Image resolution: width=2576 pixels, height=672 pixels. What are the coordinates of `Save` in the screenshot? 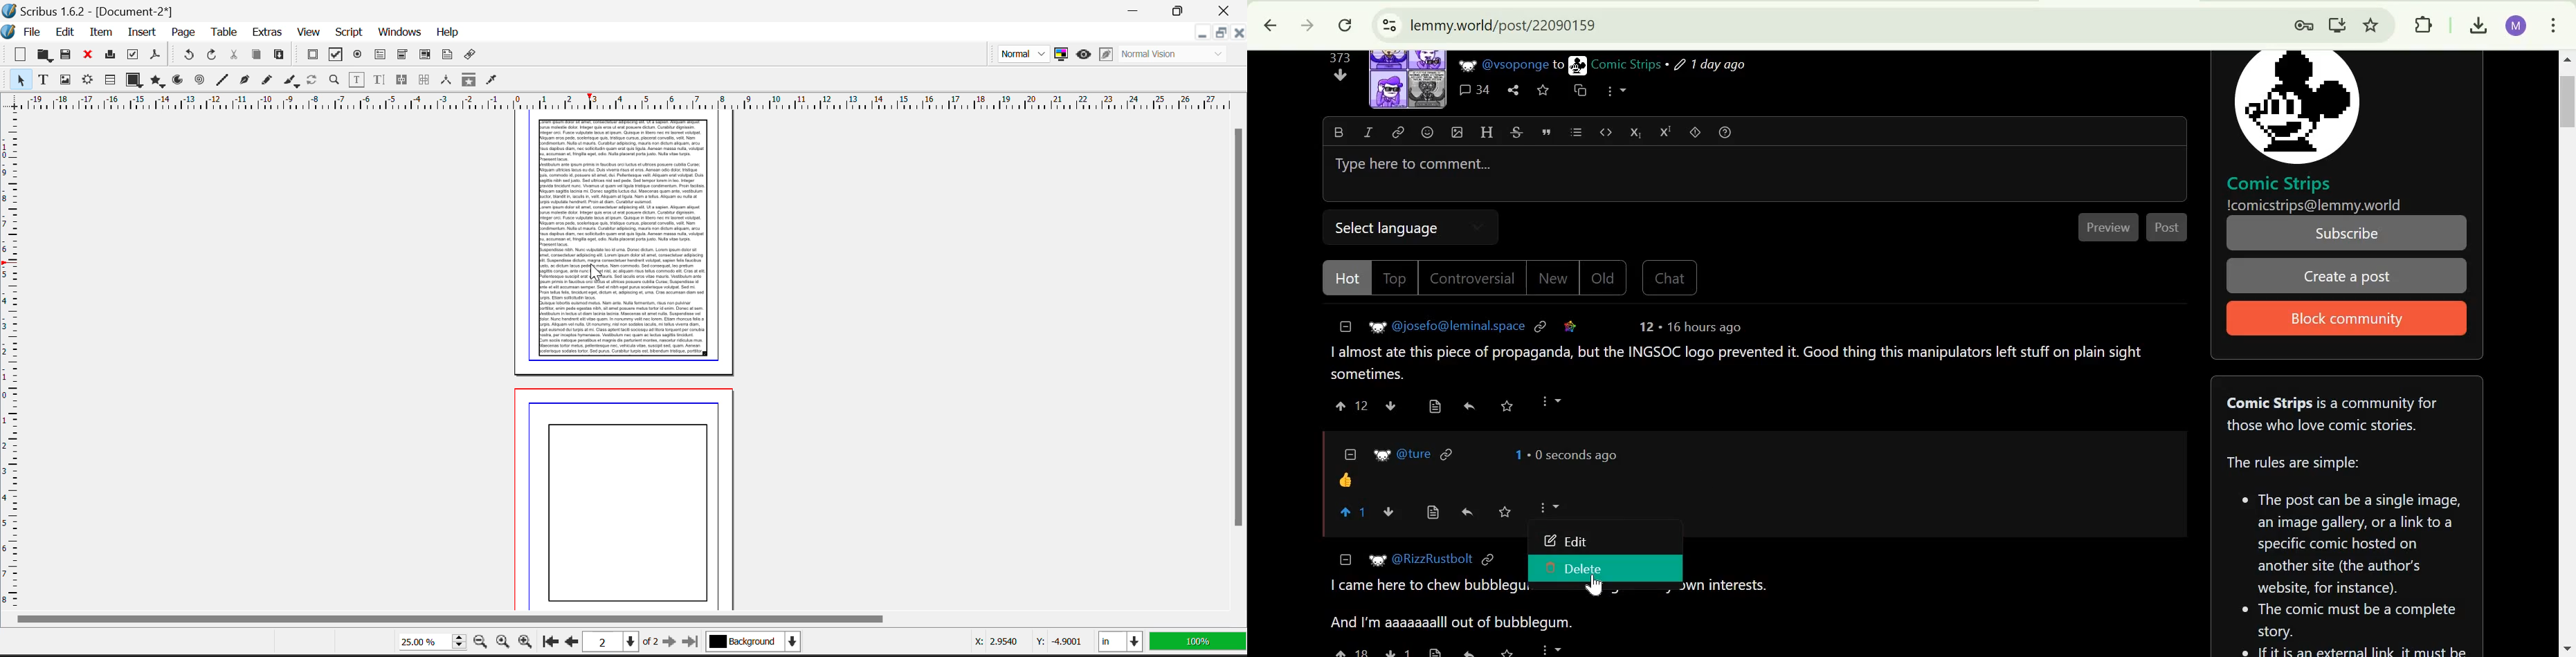 It's located at (67, 56).